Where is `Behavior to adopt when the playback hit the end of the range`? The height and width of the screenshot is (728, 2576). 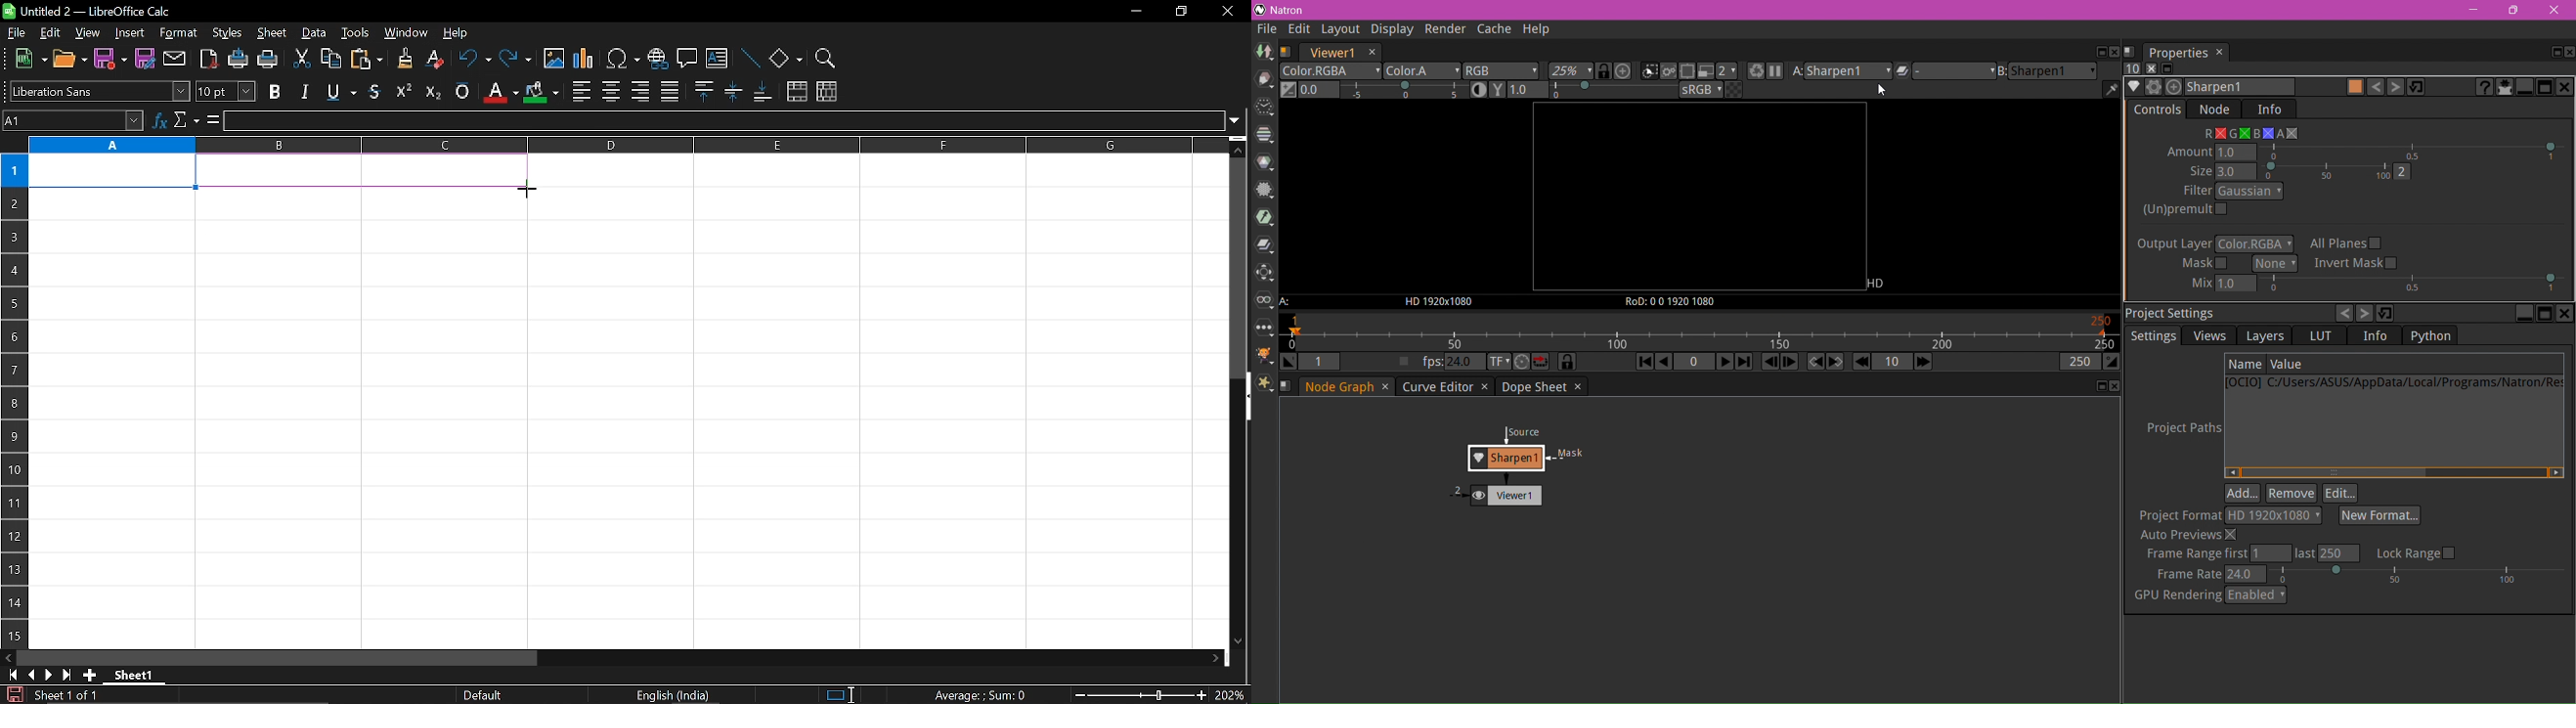
Behavior to adopt when the playback hit the end of the range is located at coordinates (1541, 362).